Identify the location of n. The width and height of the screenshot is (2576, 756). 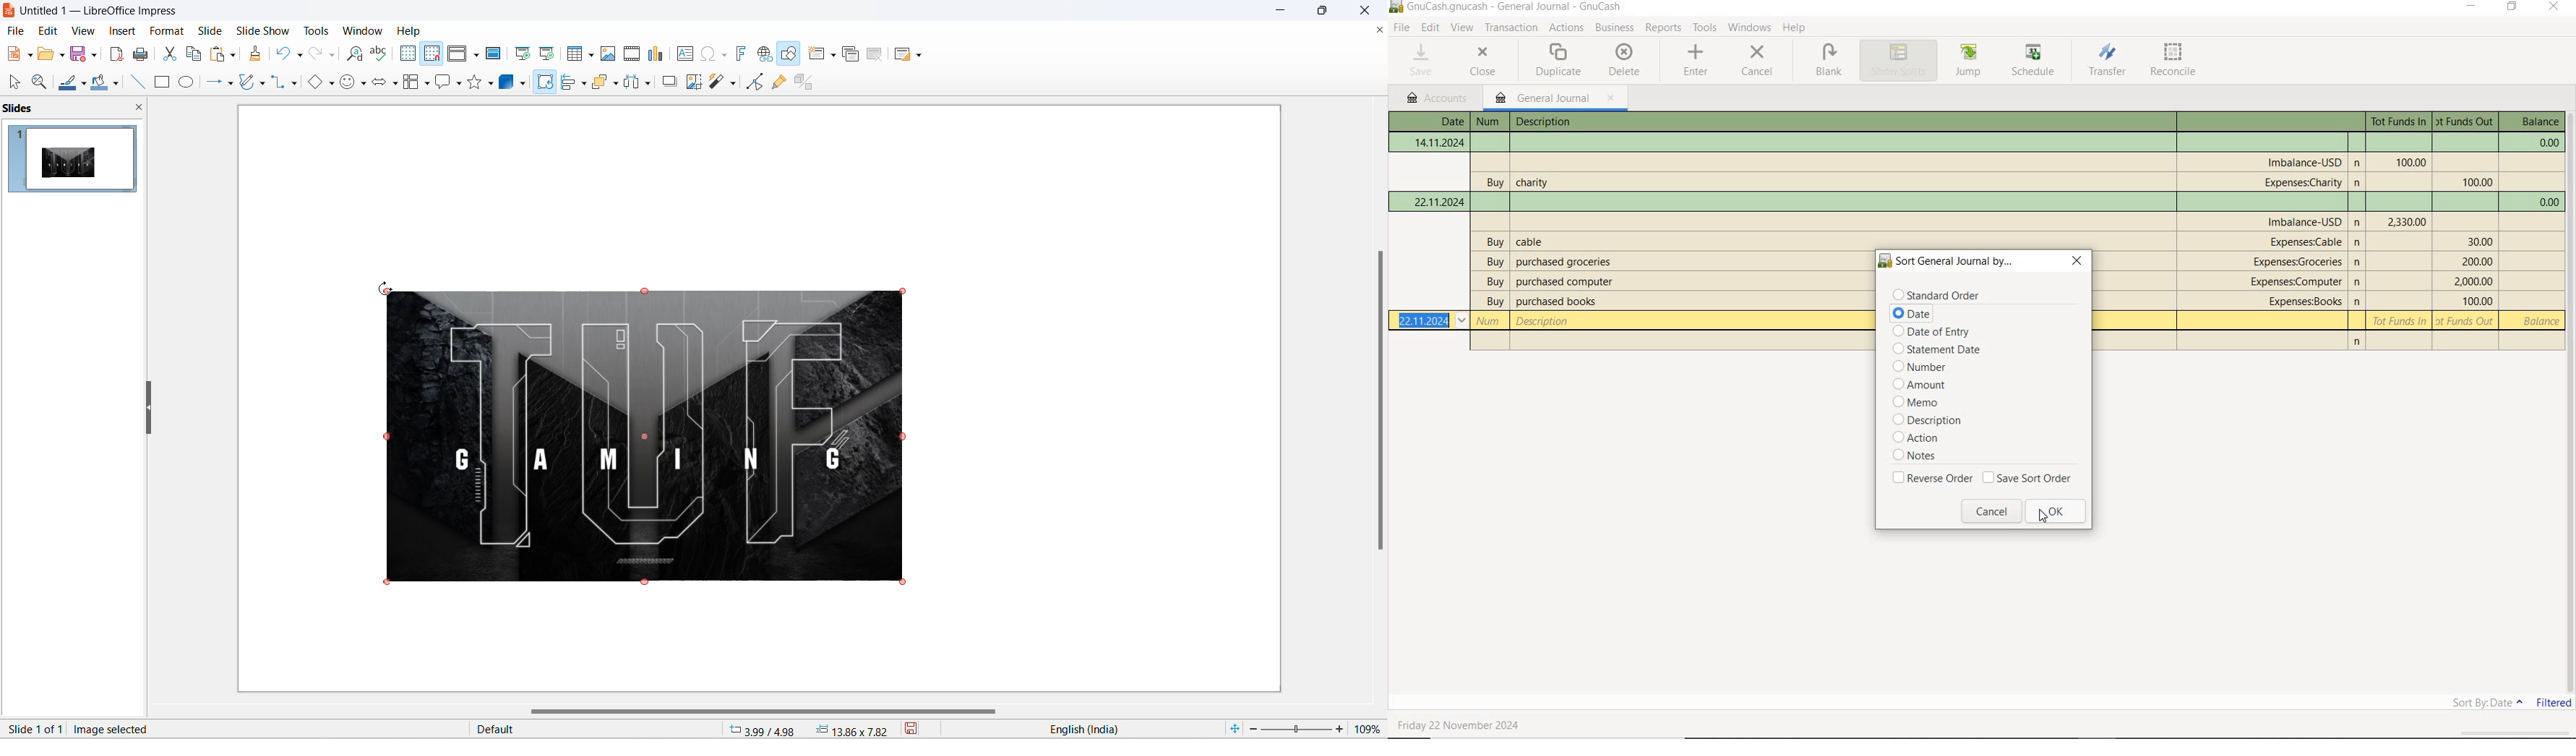
(2359, 301).